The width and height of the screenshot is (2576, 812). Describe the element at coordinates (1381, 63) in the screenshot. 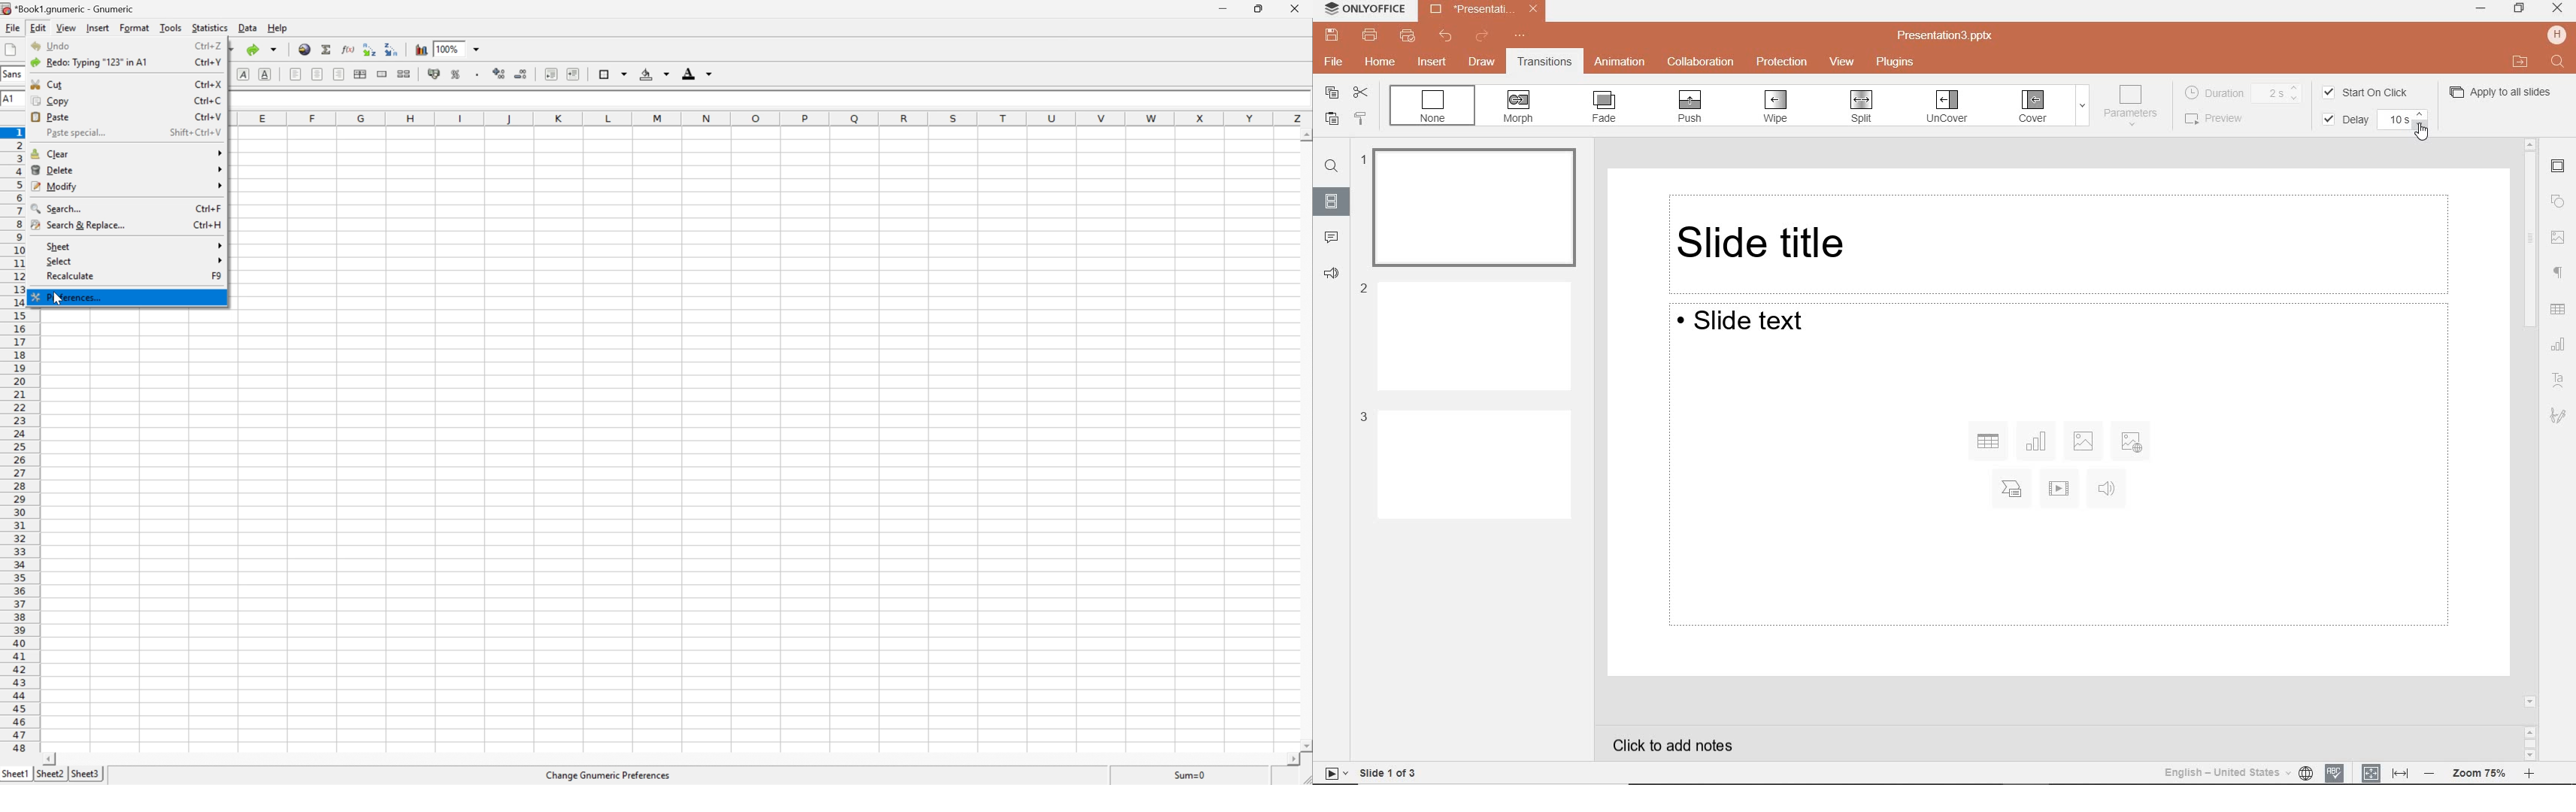

I see `home` at that location.